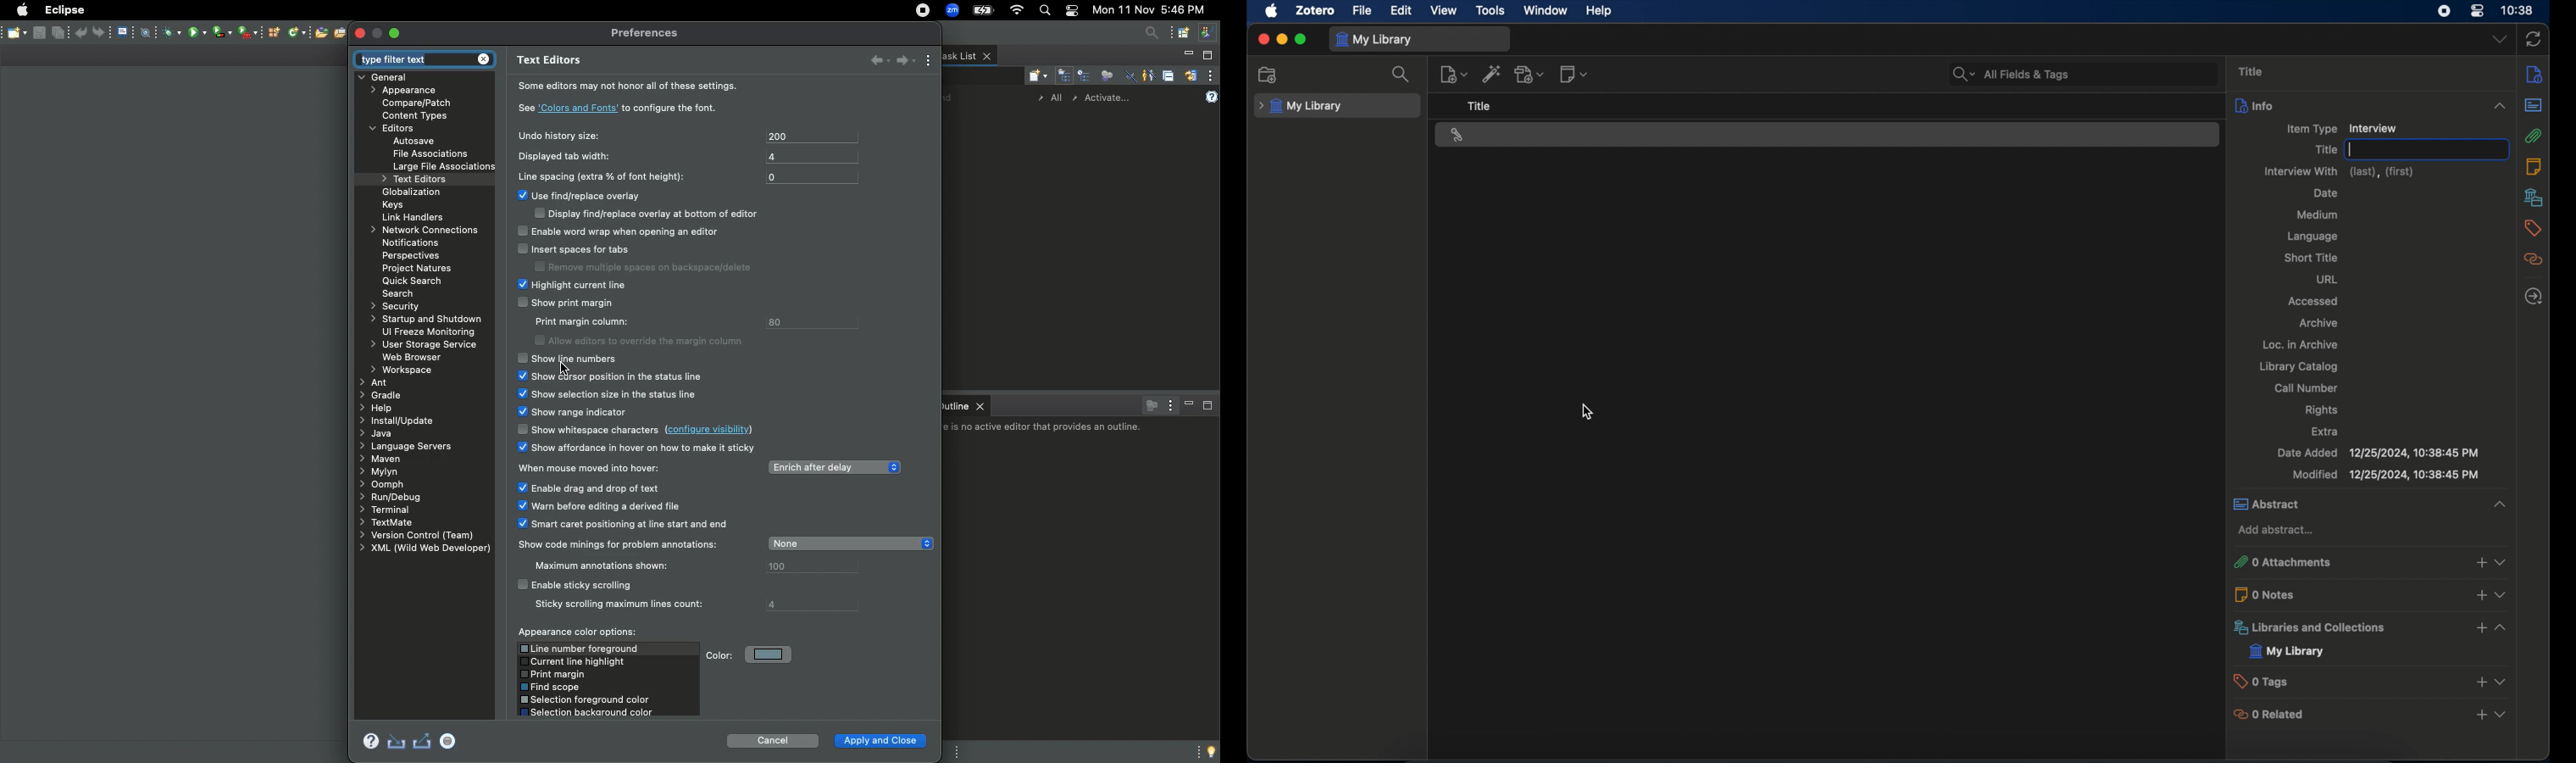 The height and width of the screenshot is (784, 2576). What do you see at coordinates (1046, 428) in the screenshot?
I see `There is no active editor the provides an outline` at bounding box center [1046, 428].